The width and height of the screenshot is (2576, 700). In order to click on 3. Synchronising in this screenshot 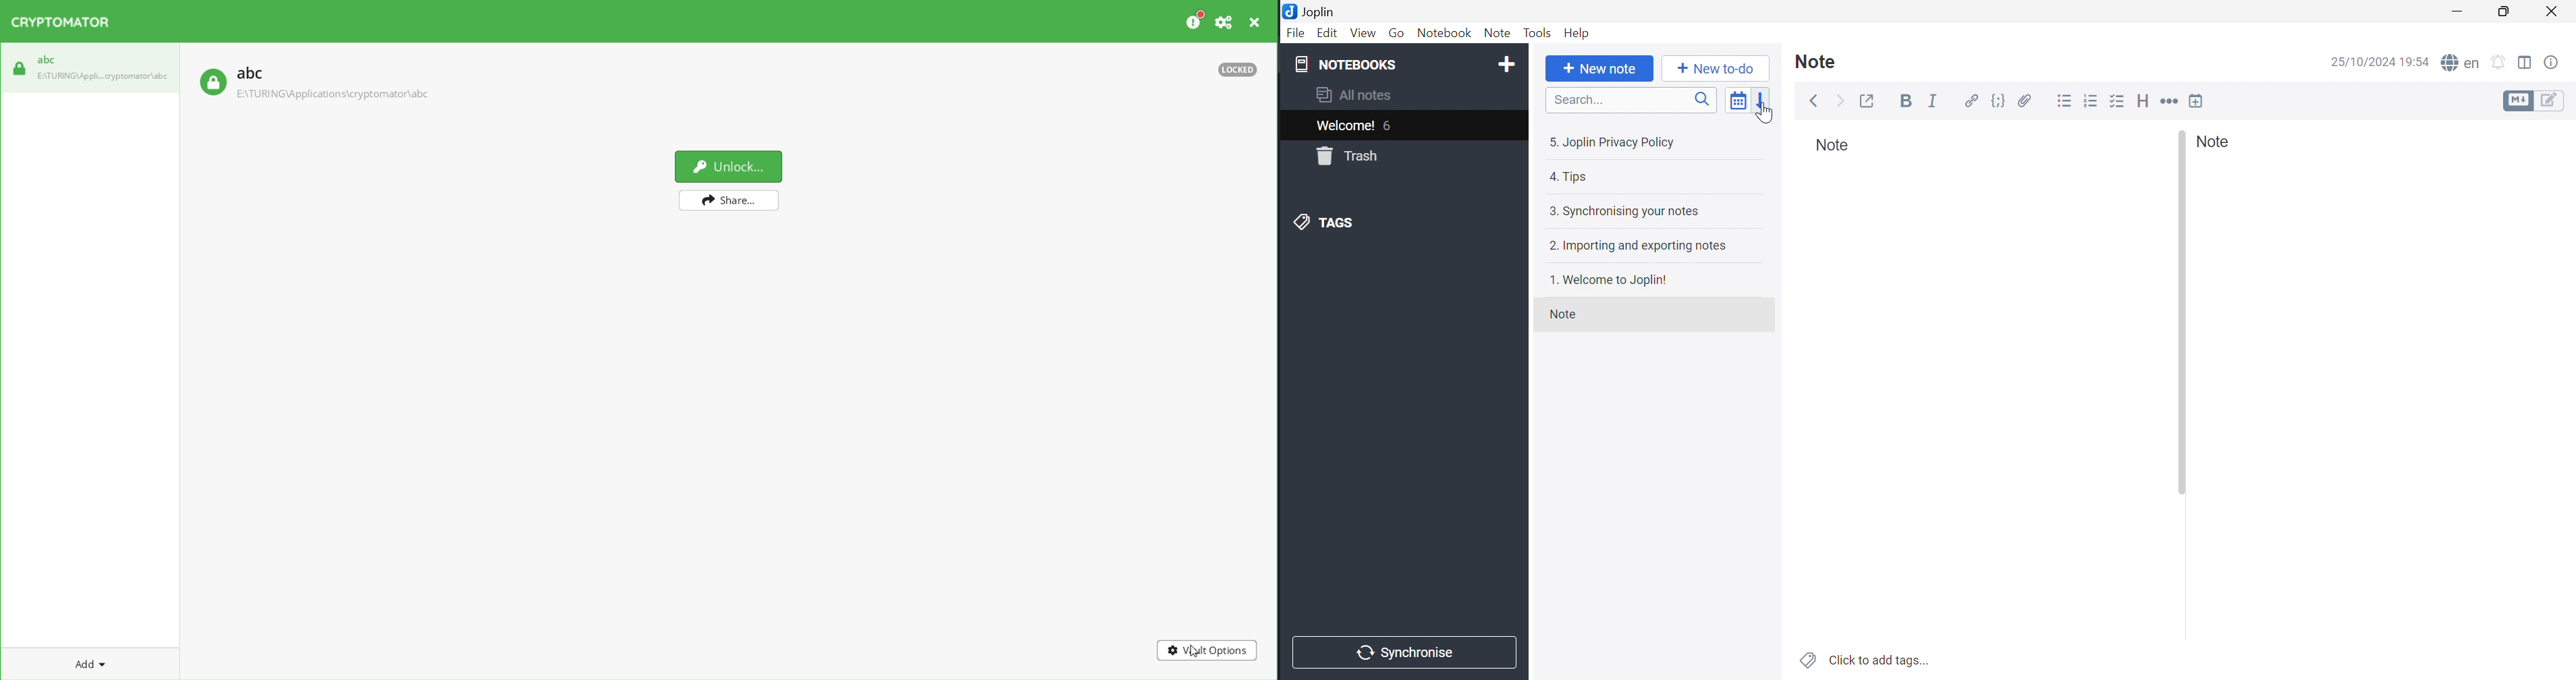, I will do `click(1623, 211)`.